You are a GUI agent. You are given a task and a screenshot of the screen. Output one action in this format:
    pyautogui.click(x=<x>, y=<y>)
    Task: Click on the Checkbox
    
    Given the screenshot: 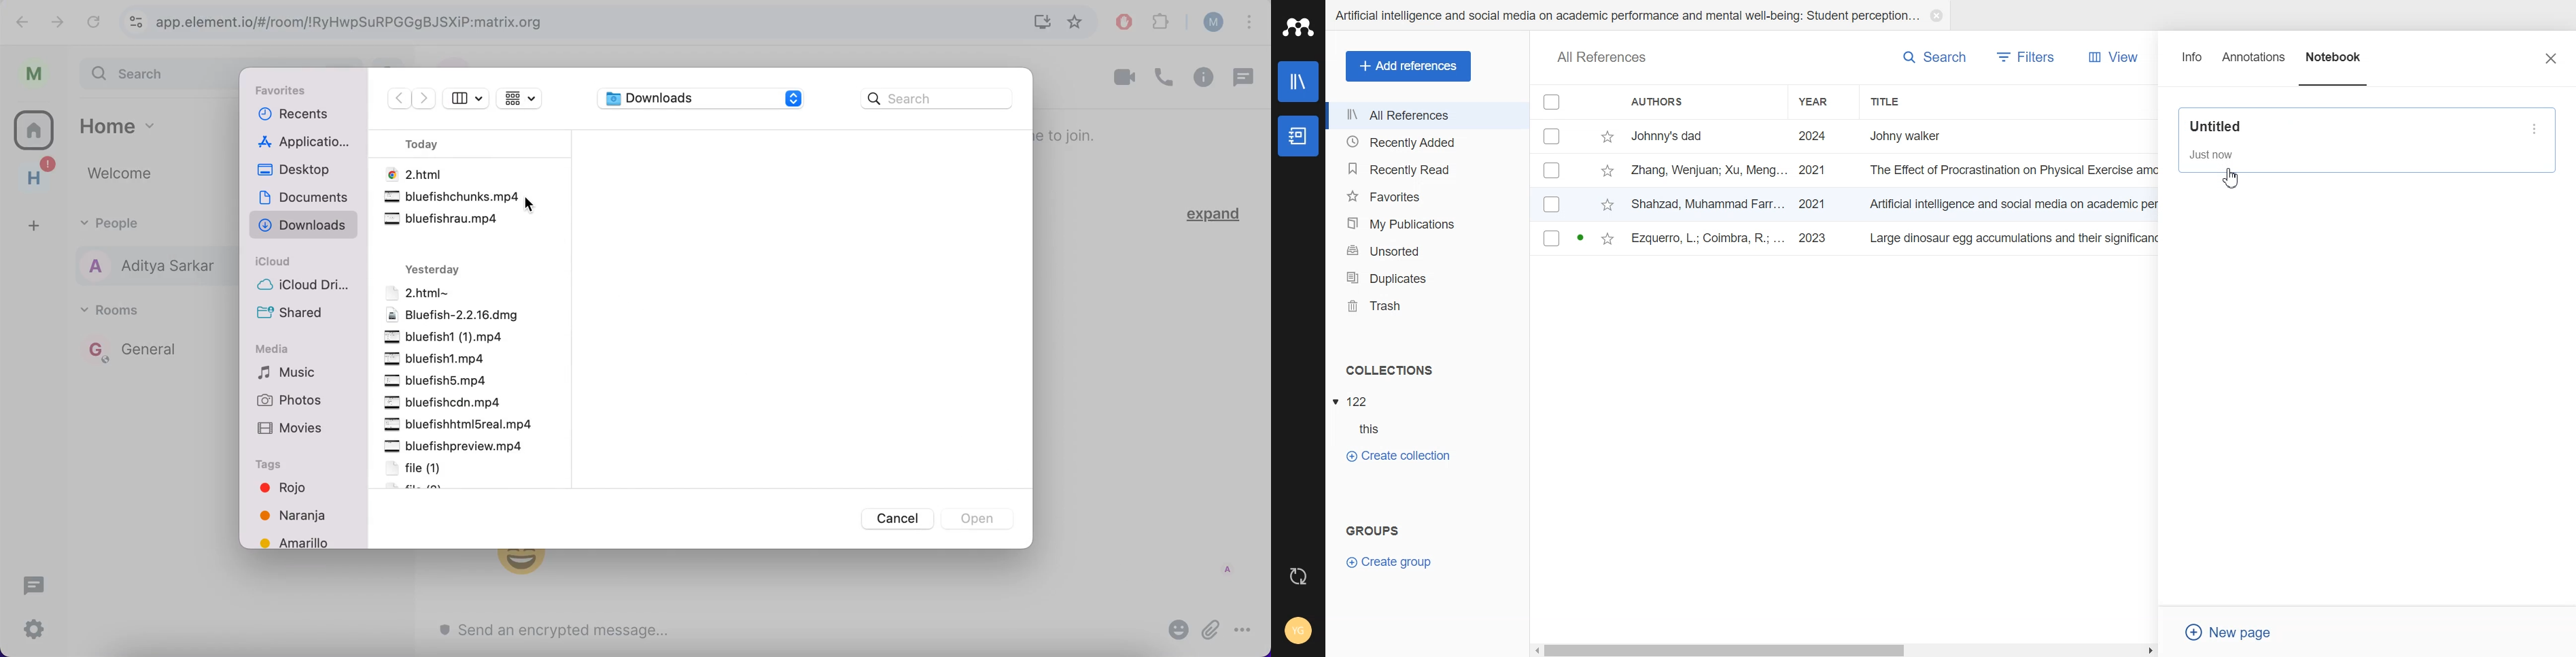 What is the action you would take?
    pyautogui.click(x=1552, y=170)
    